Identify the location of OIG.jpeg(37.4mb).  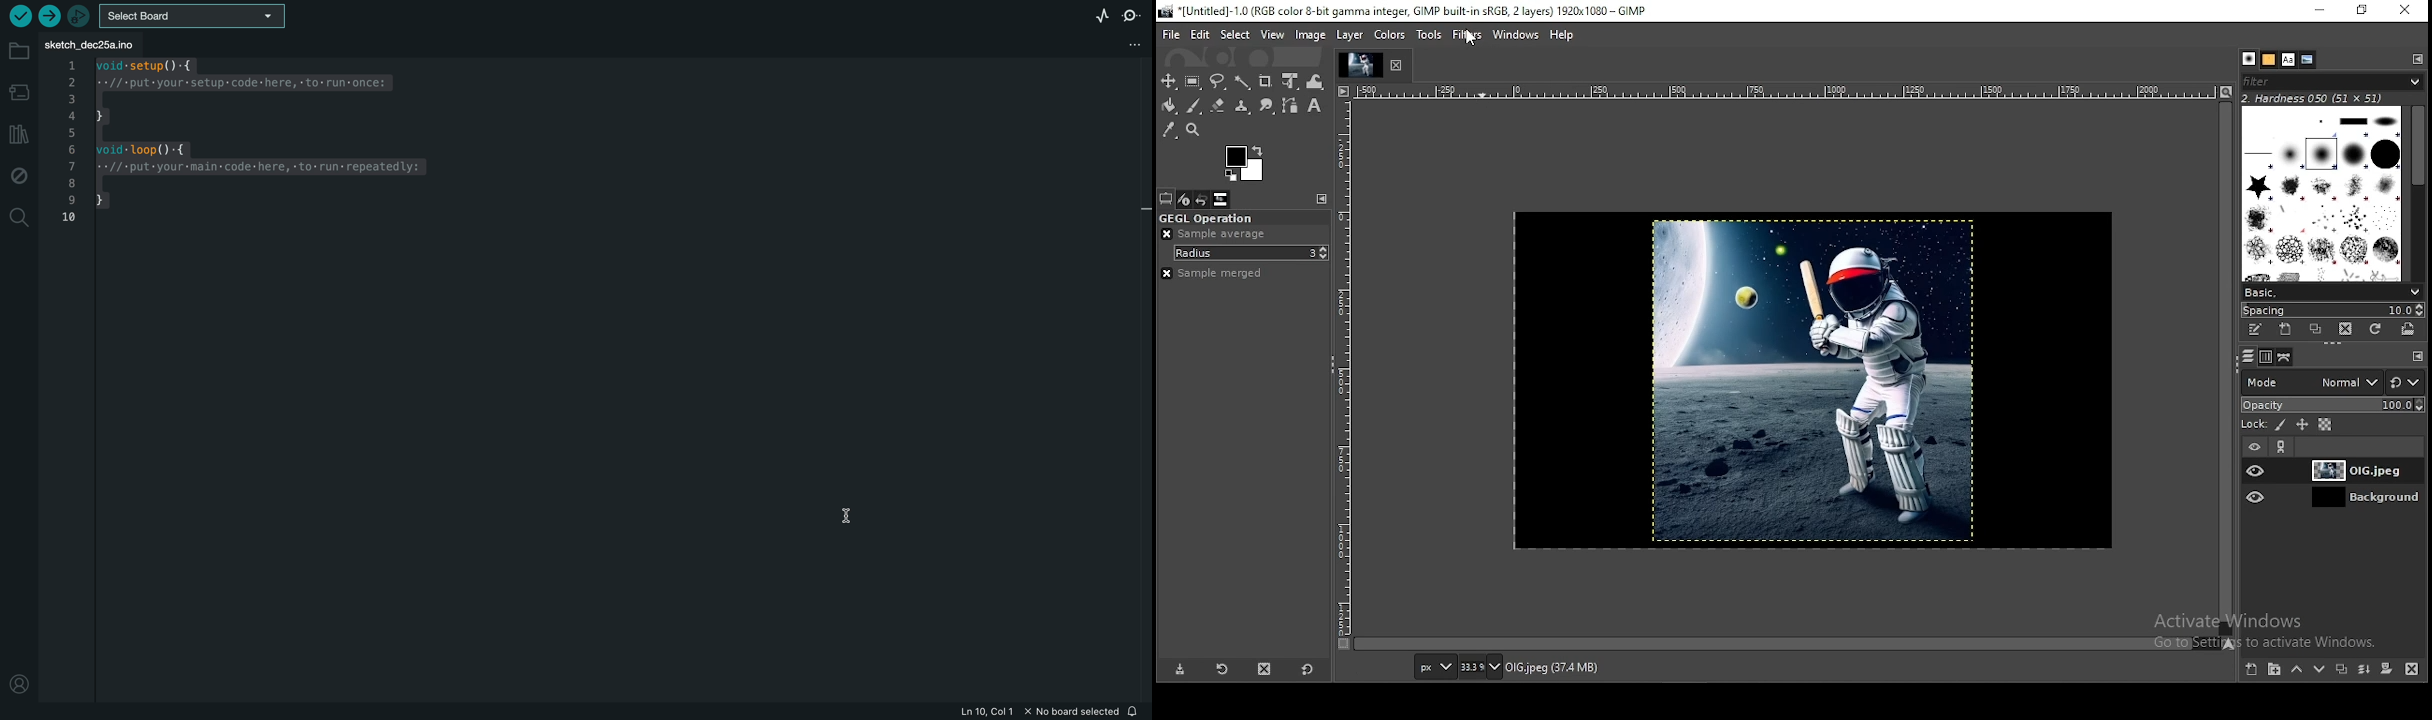
(1551, 671).